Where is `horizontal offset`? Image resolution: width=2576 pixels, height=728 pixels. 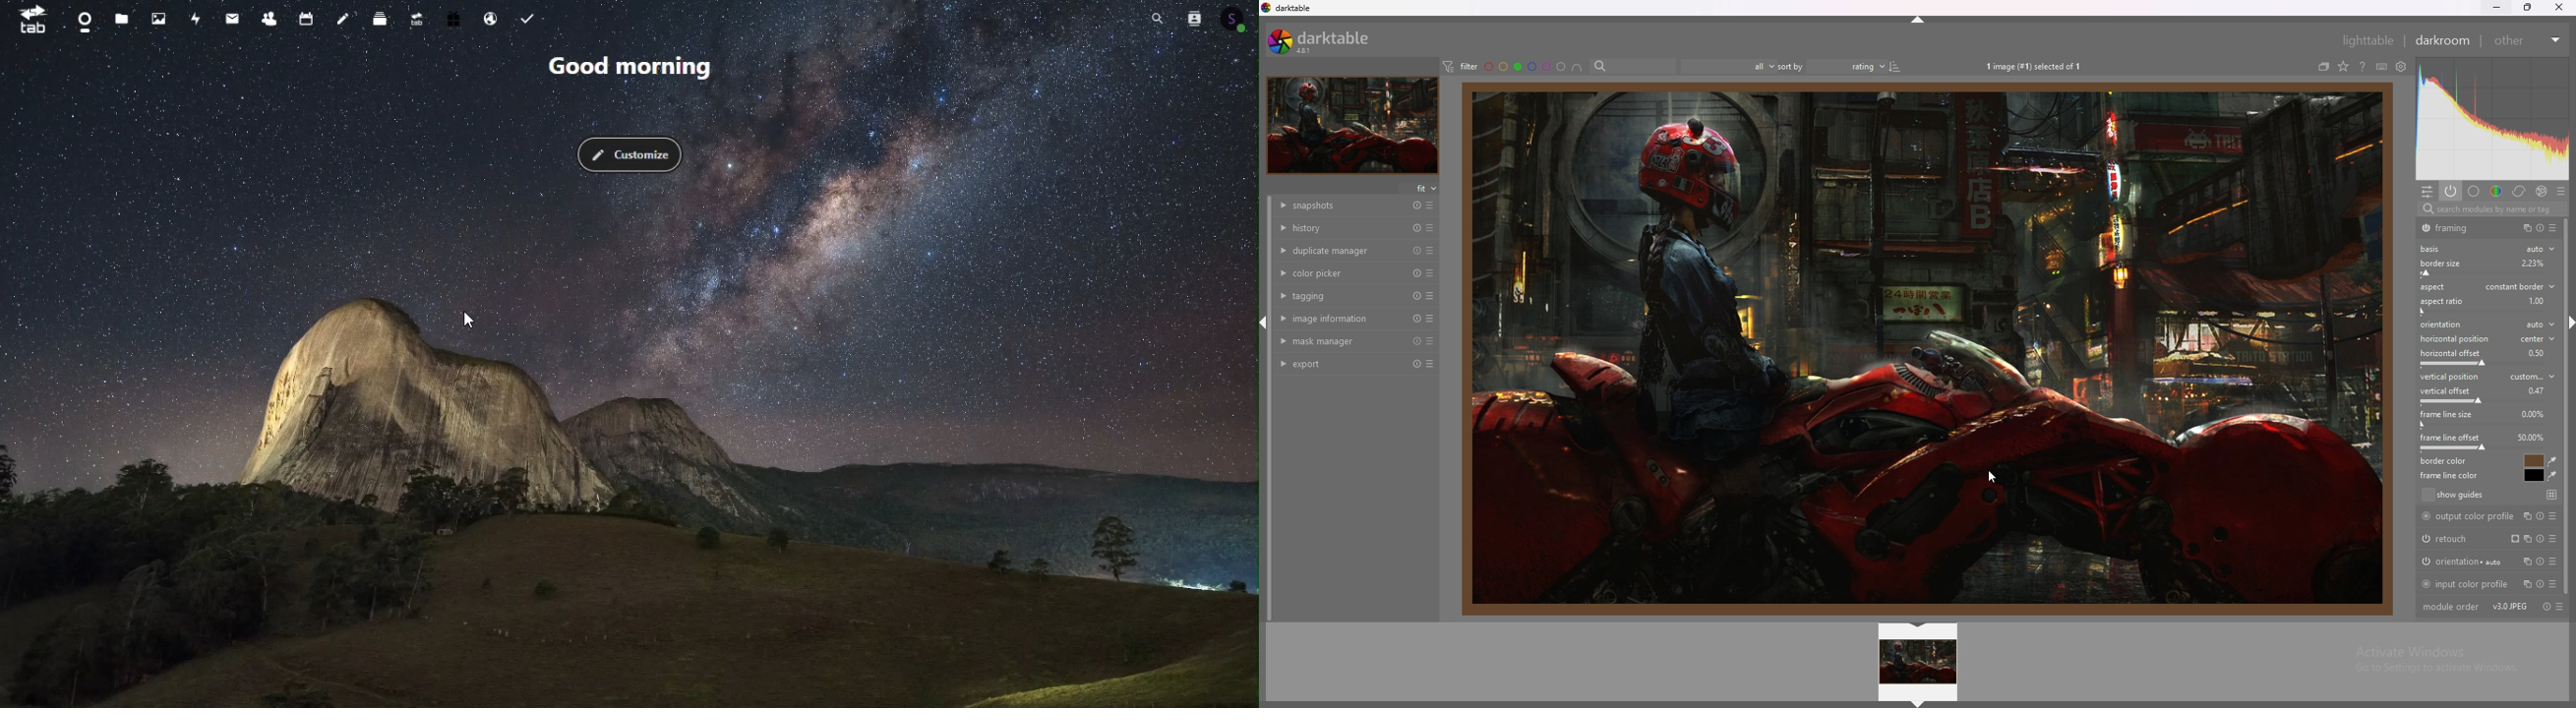
horizontal offset is located at coordinates (2452, 353).